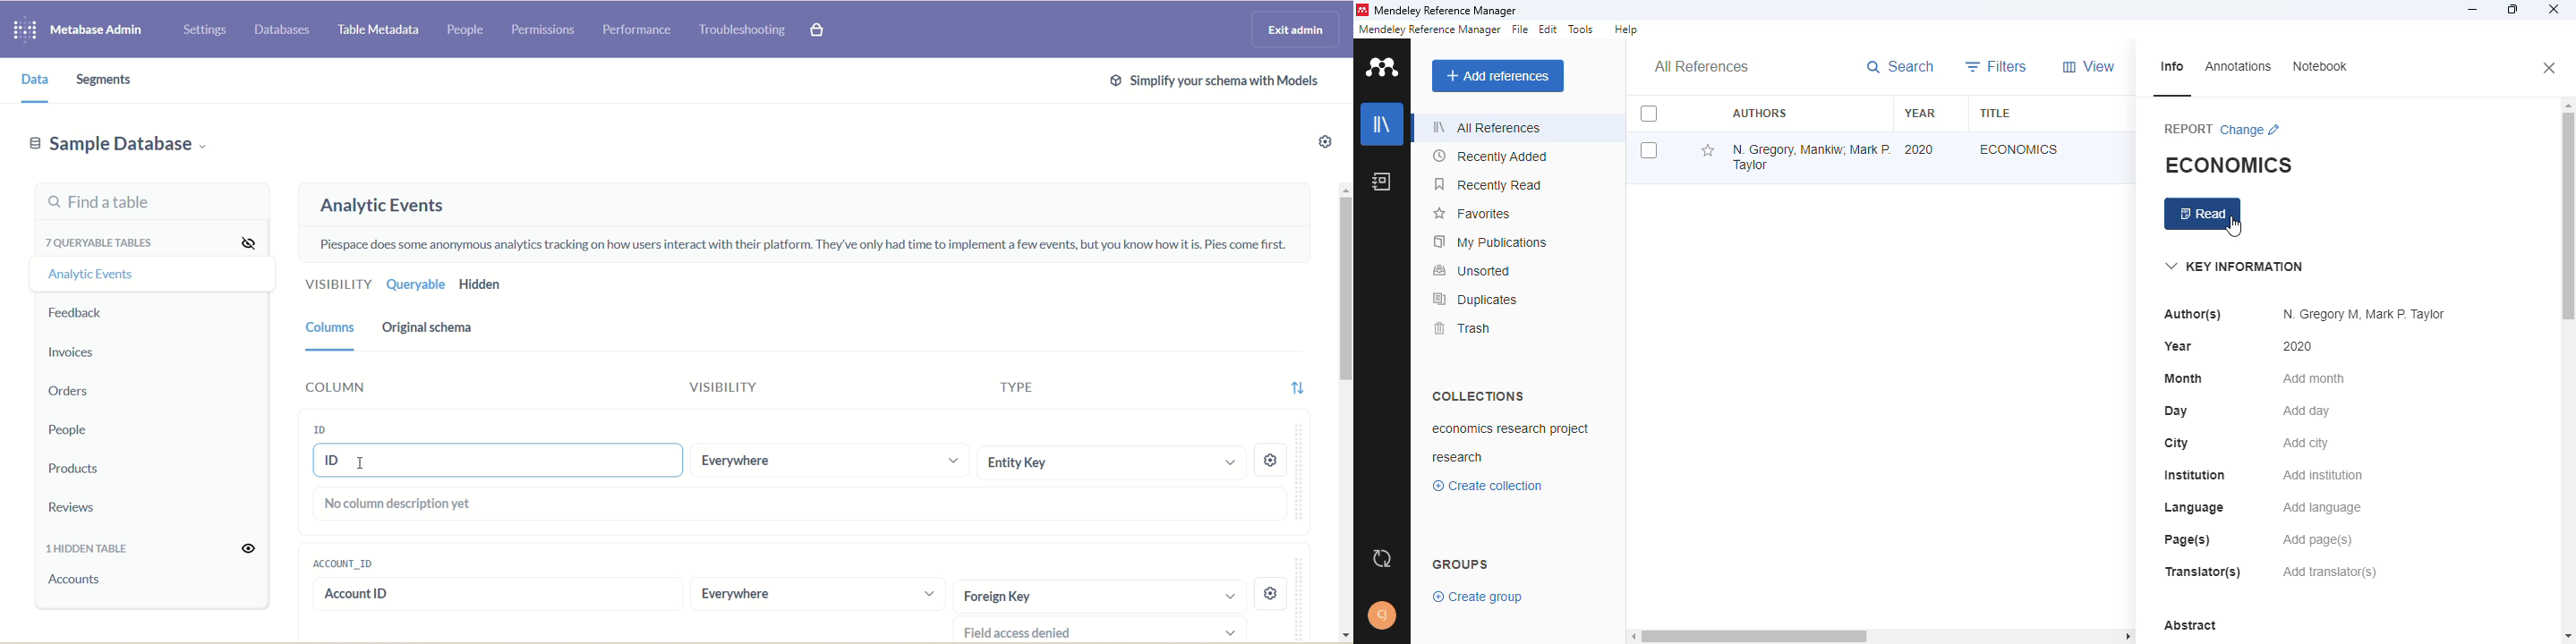  I want to click on add month, so click(2313, 378).